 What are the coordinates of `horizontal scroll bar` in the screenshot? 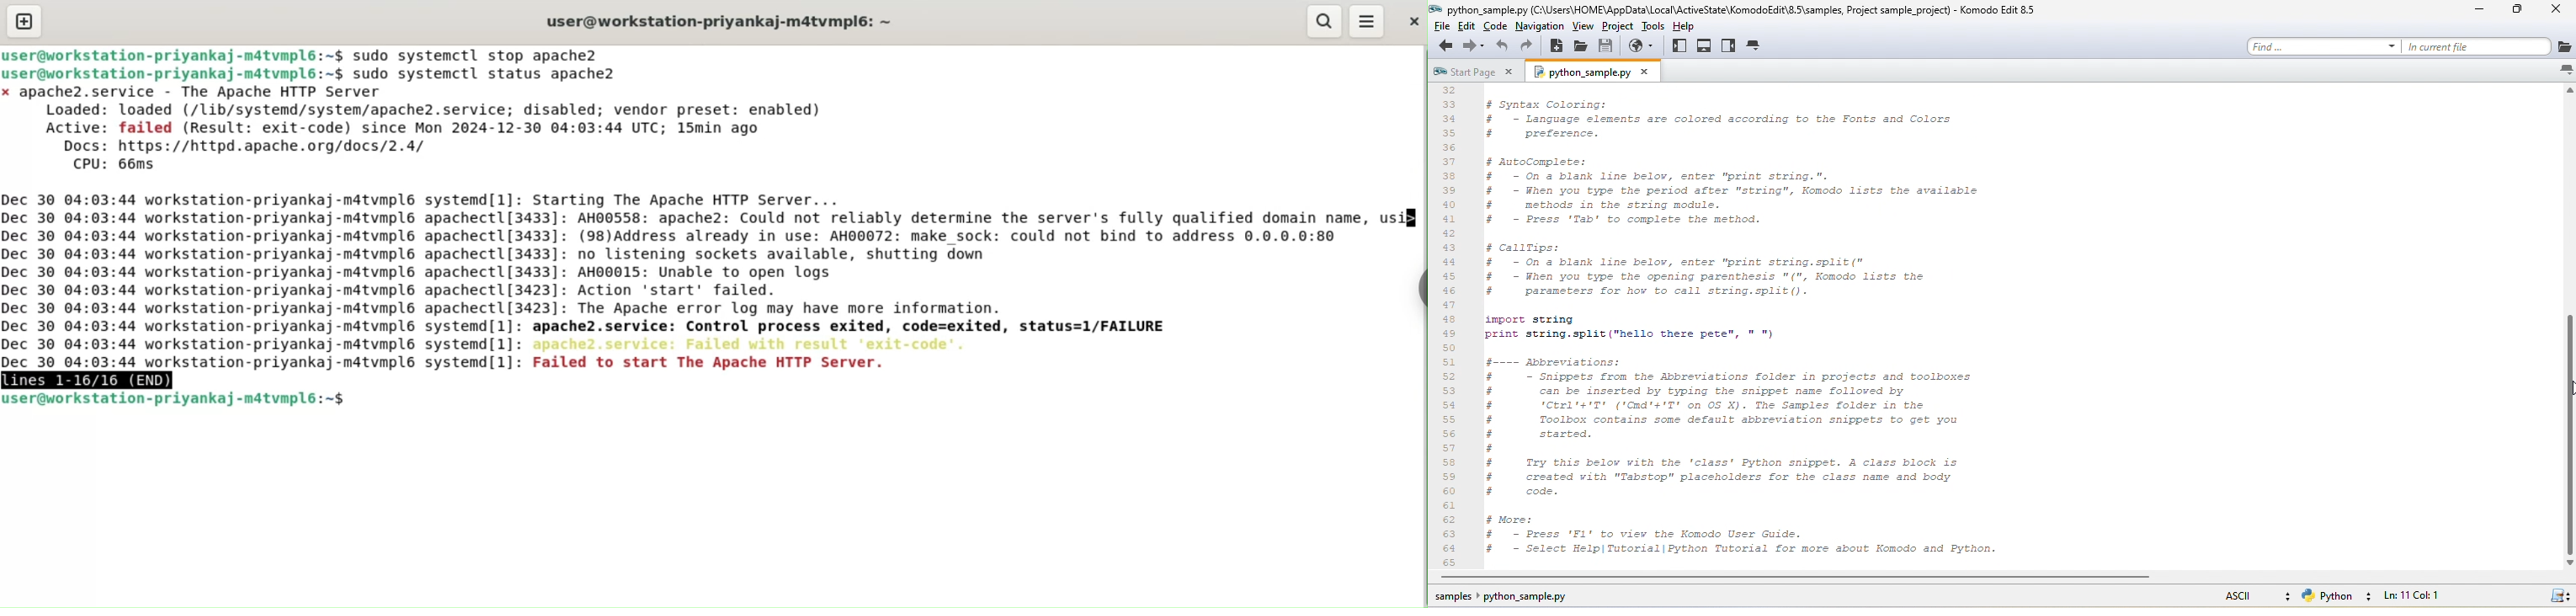 It's located at (1809, 579).